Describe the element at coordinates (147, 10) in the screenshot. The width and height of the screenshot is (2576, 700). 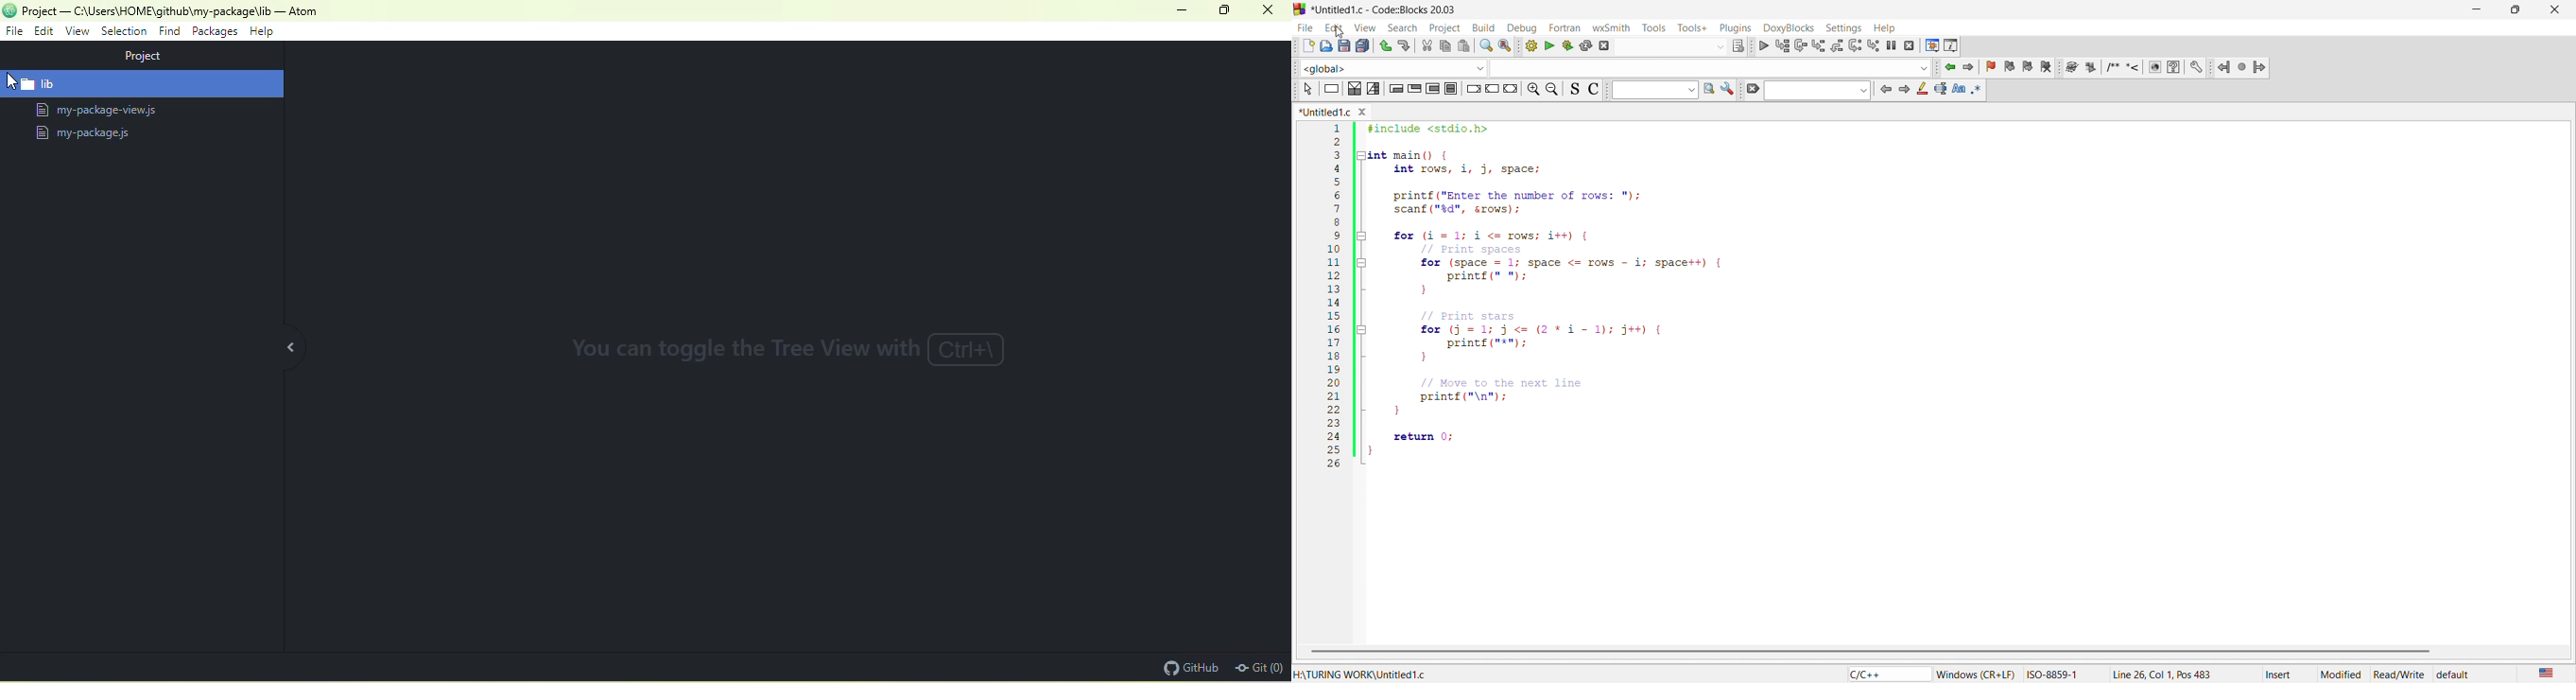
I see `project — C:\Users\HOME\github\my-package\lib` at that location.